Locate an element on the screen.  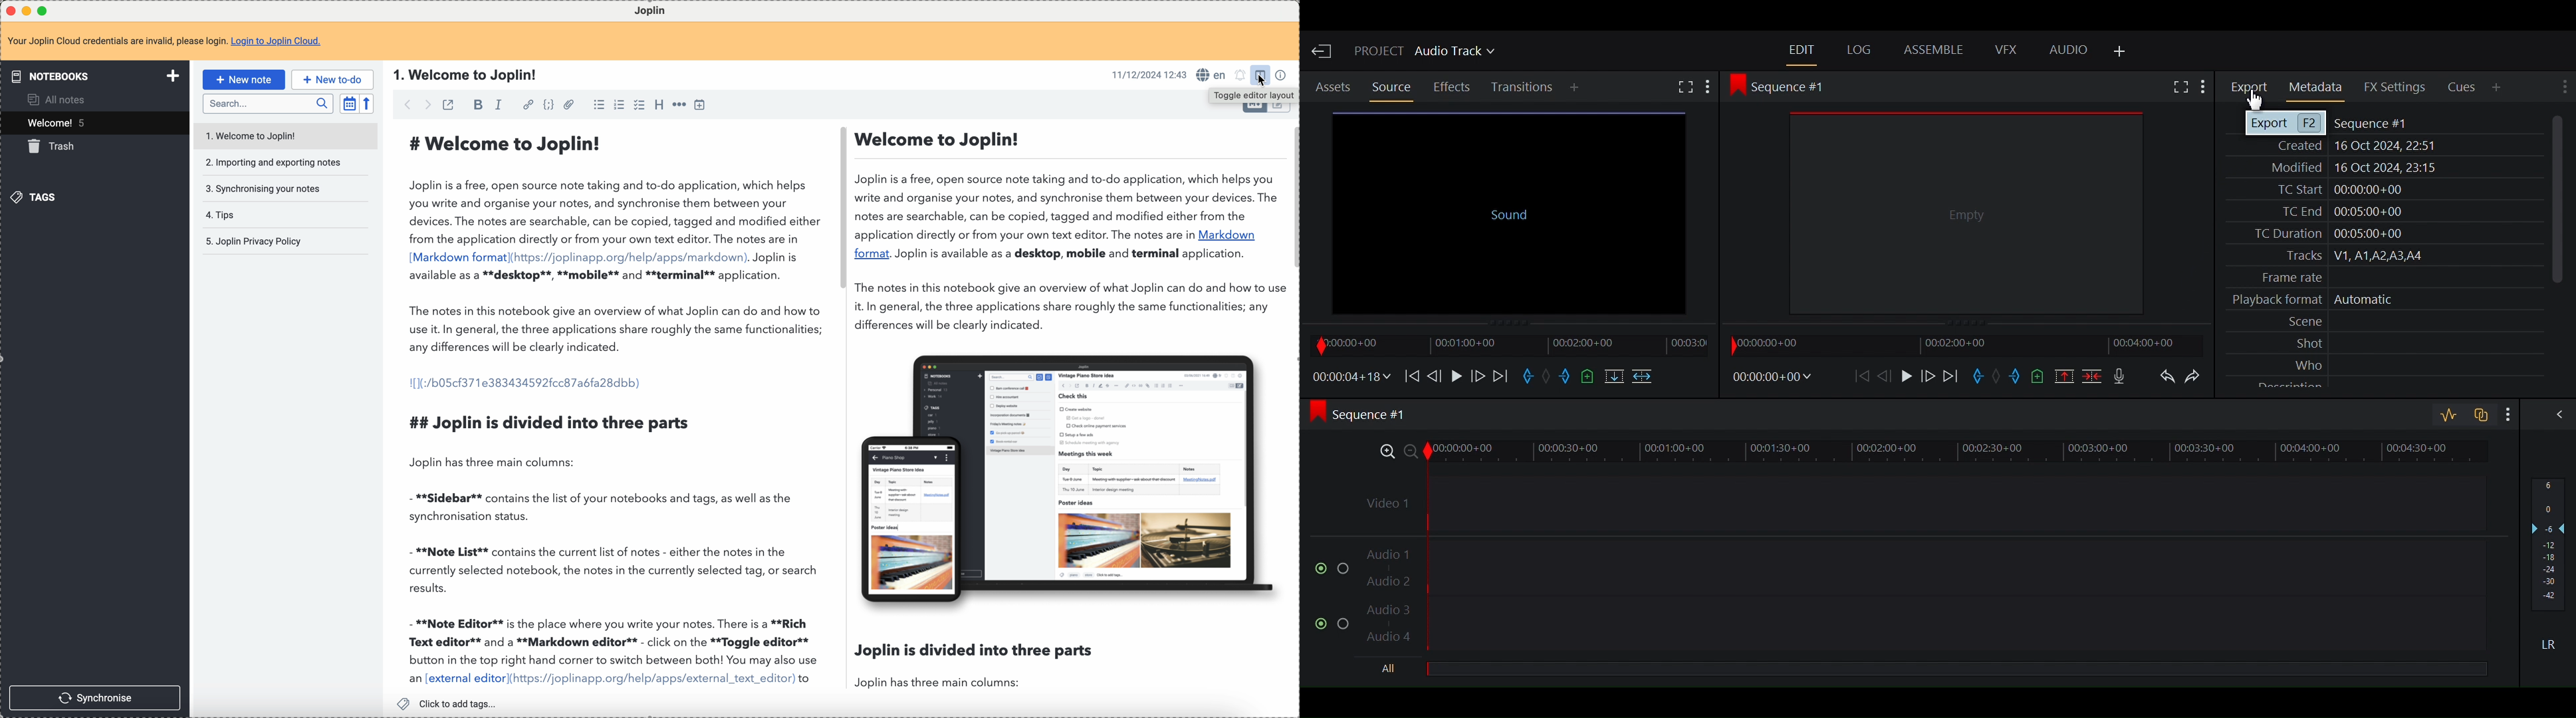
image is located at coordinates (1073, 477).